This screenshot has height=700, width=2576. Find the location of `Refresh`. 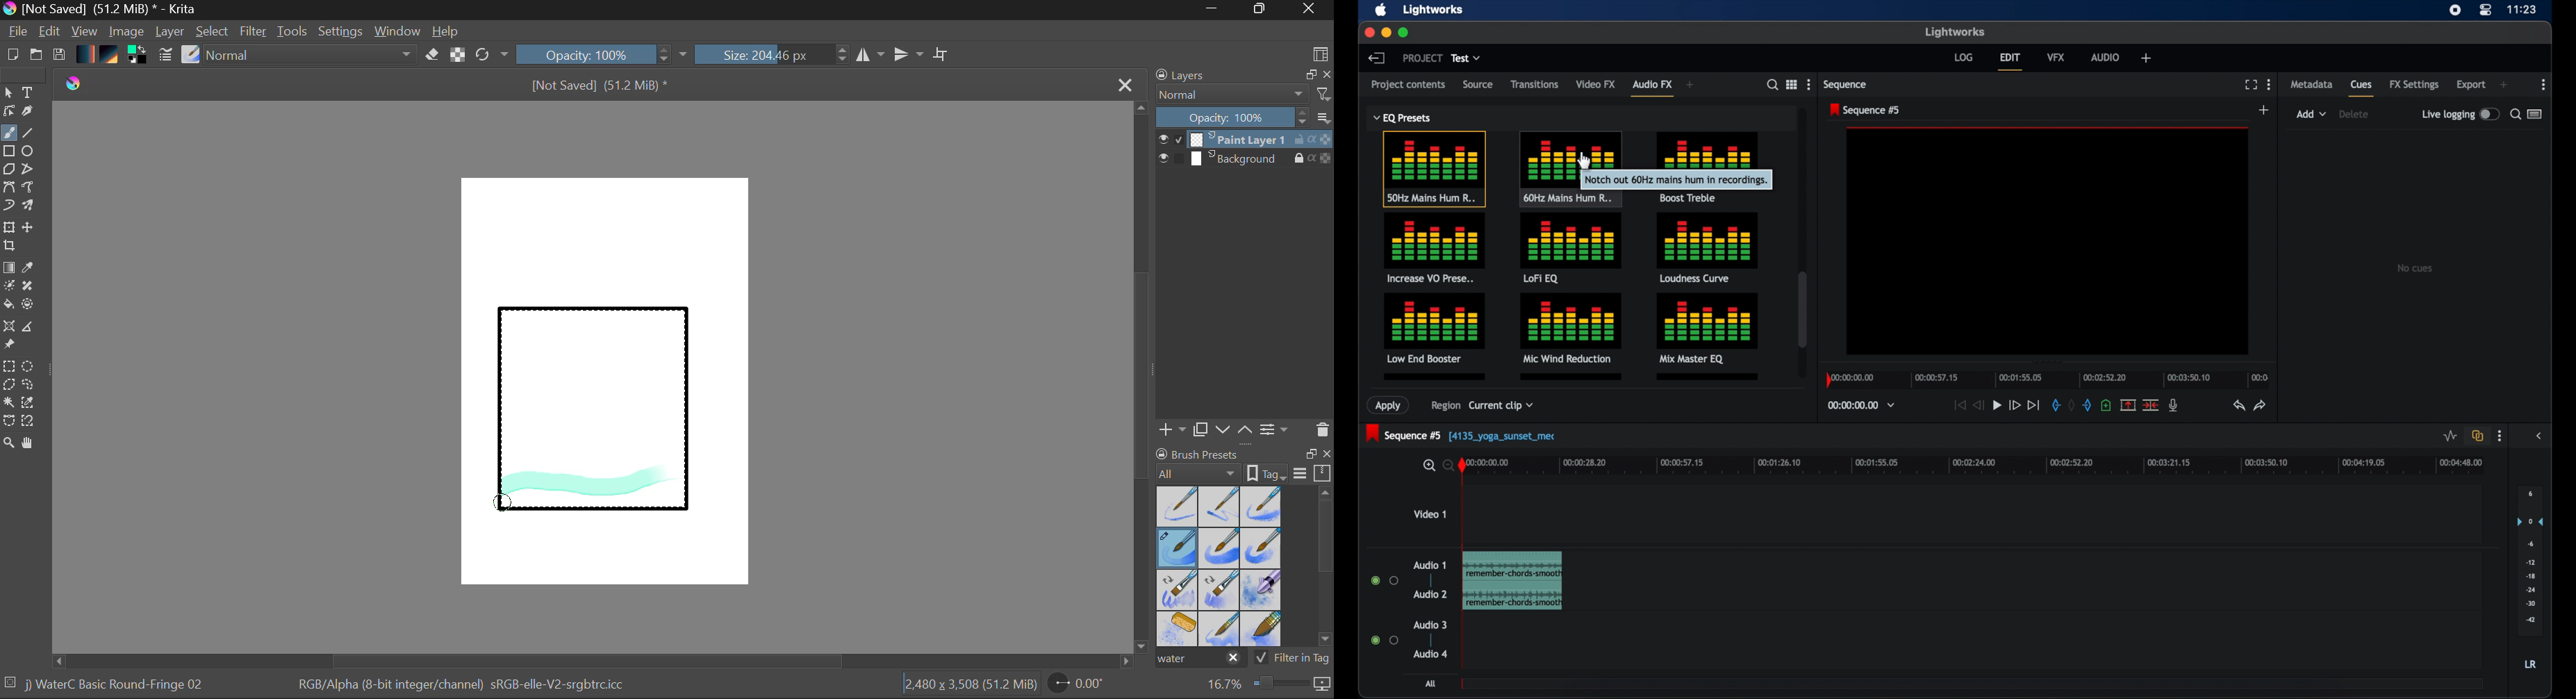

Refresh is located at coordinates (492, 54).